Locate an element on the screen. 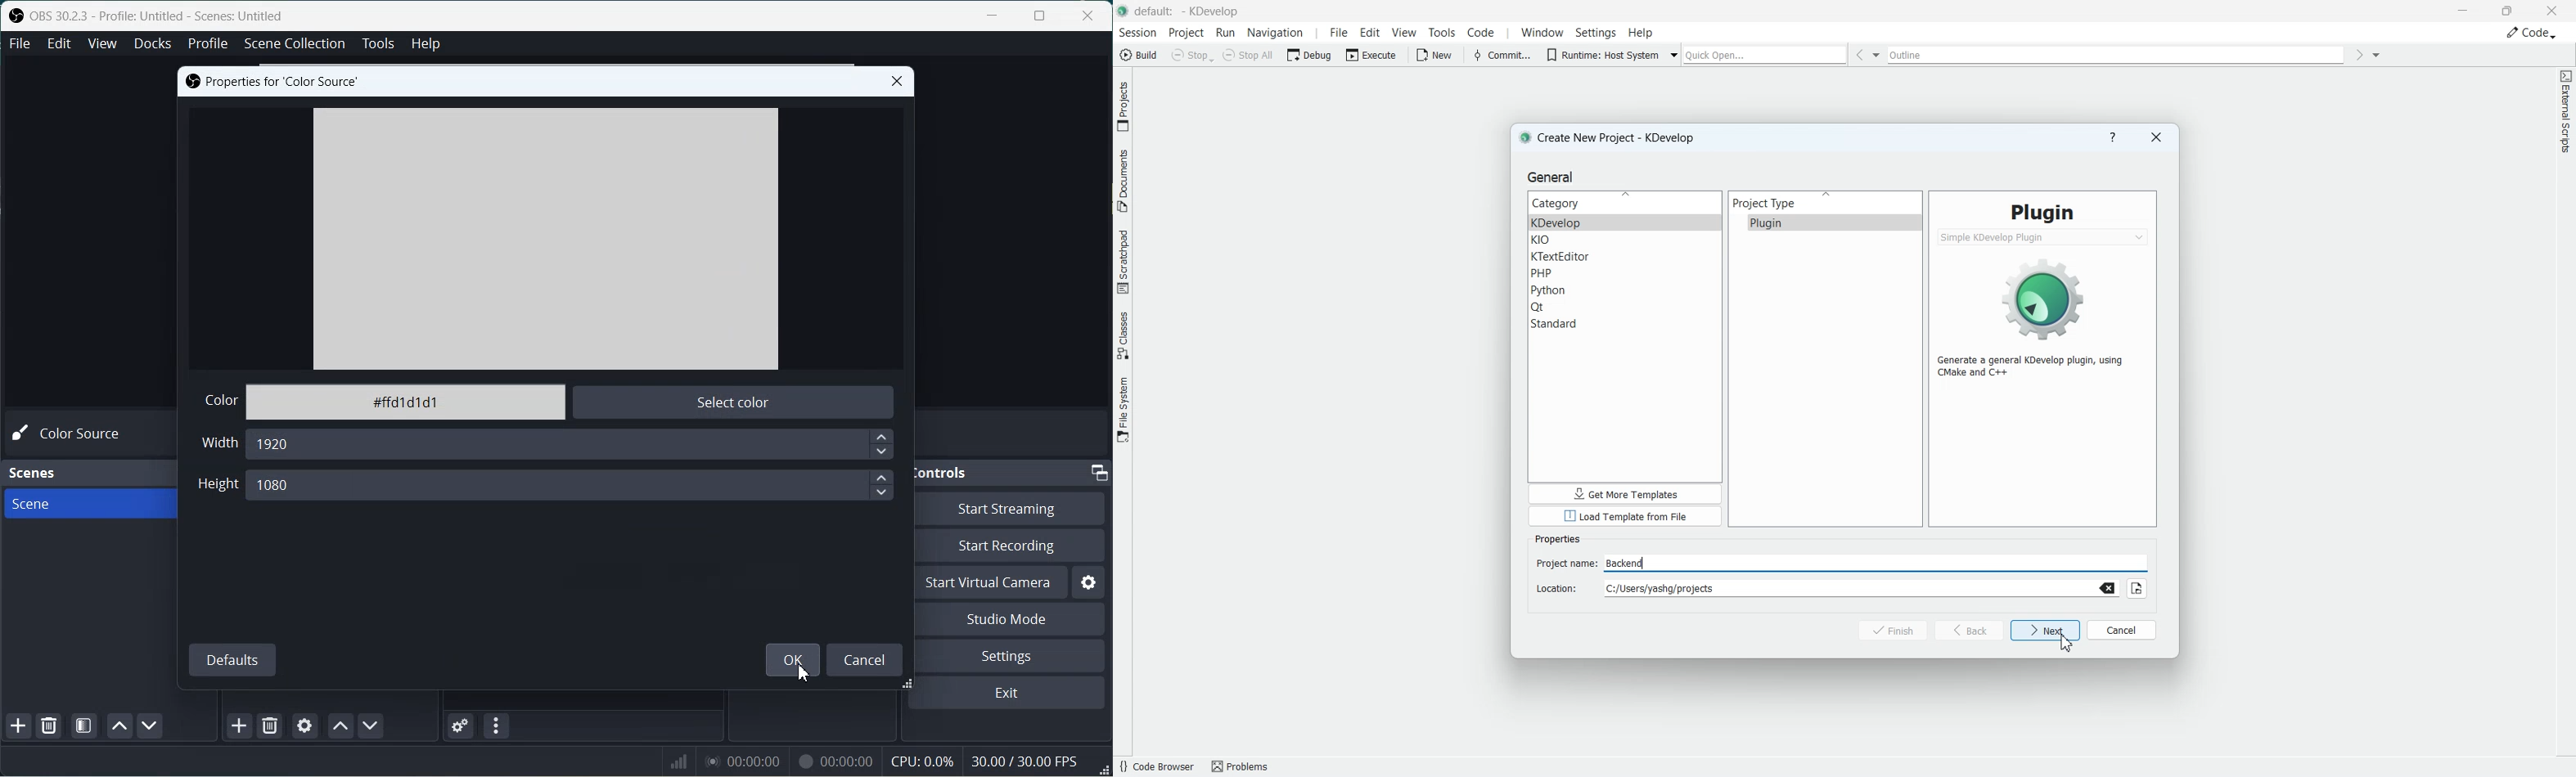 The height and width of the screenshot is (784, 2576). Maximize is located at coordinates (1040, 16).